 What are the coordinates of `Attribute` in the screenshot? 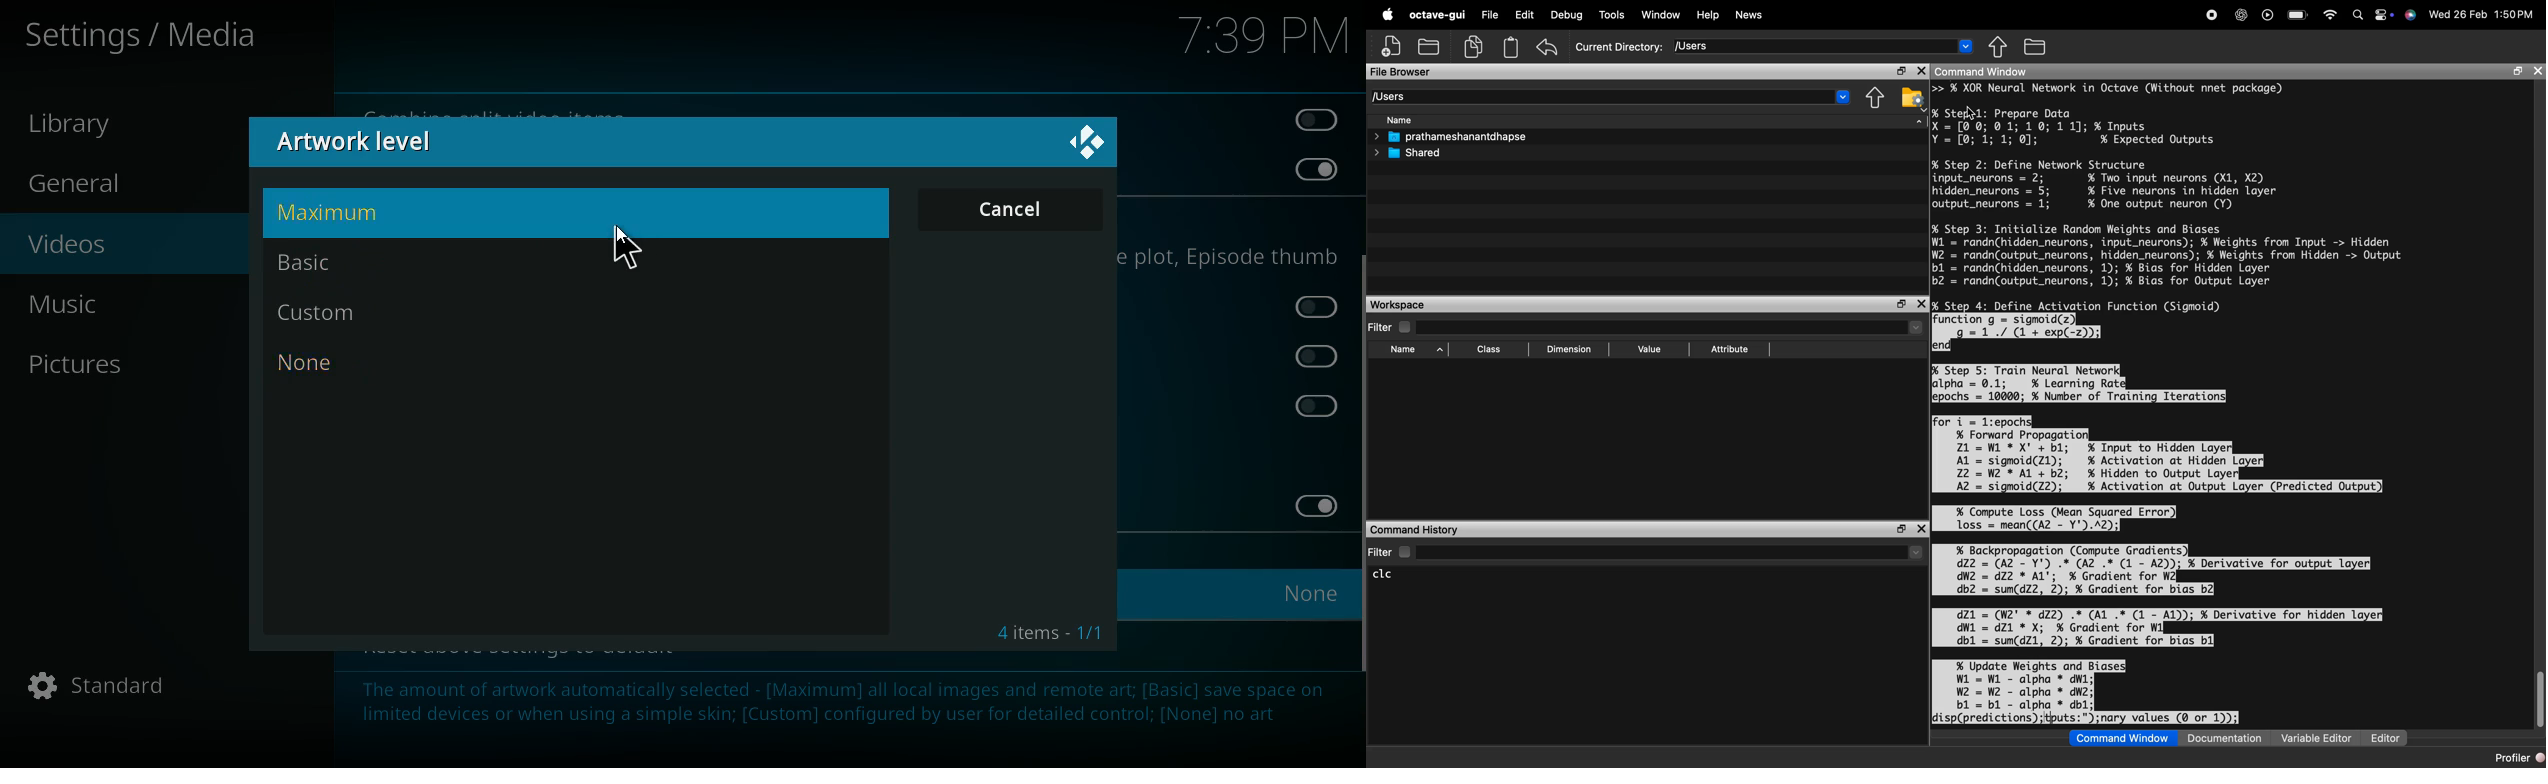 It's located at (1731, 350).